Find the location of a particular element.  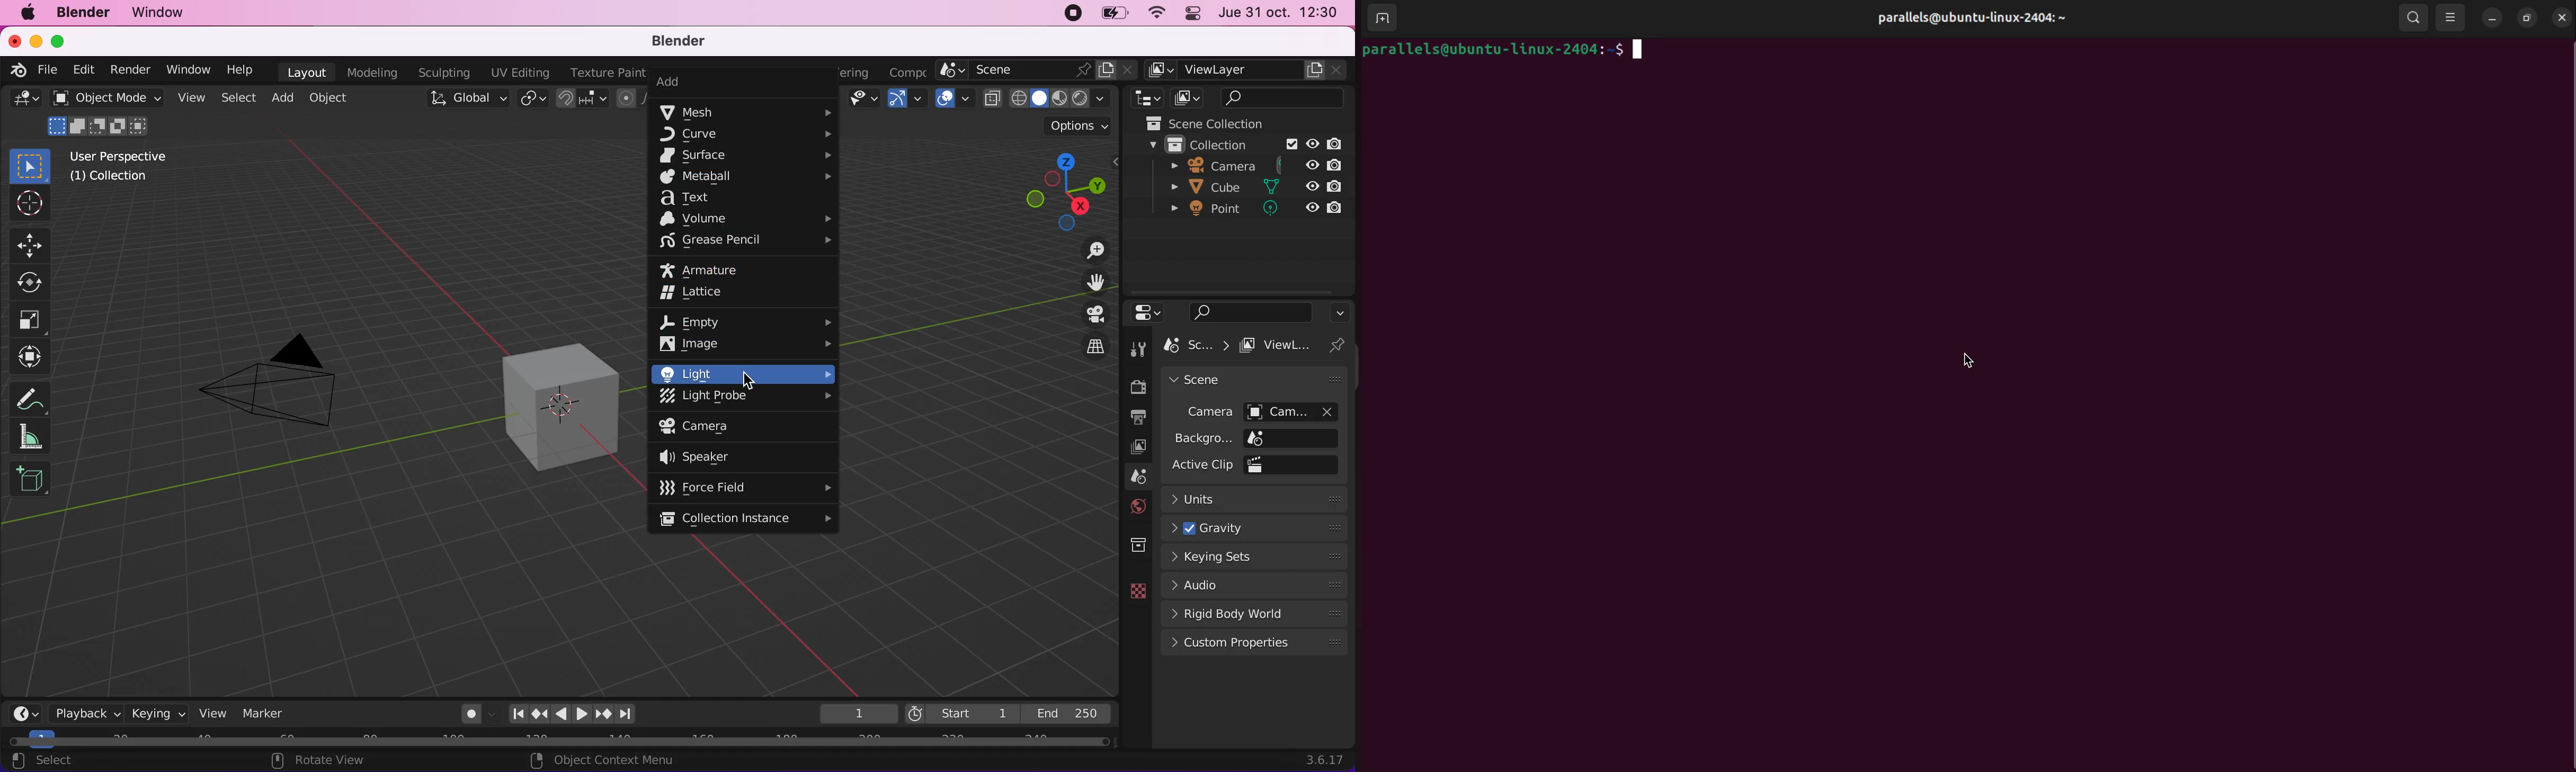

hide in viewpoint is located at coordinates (1312, 186).